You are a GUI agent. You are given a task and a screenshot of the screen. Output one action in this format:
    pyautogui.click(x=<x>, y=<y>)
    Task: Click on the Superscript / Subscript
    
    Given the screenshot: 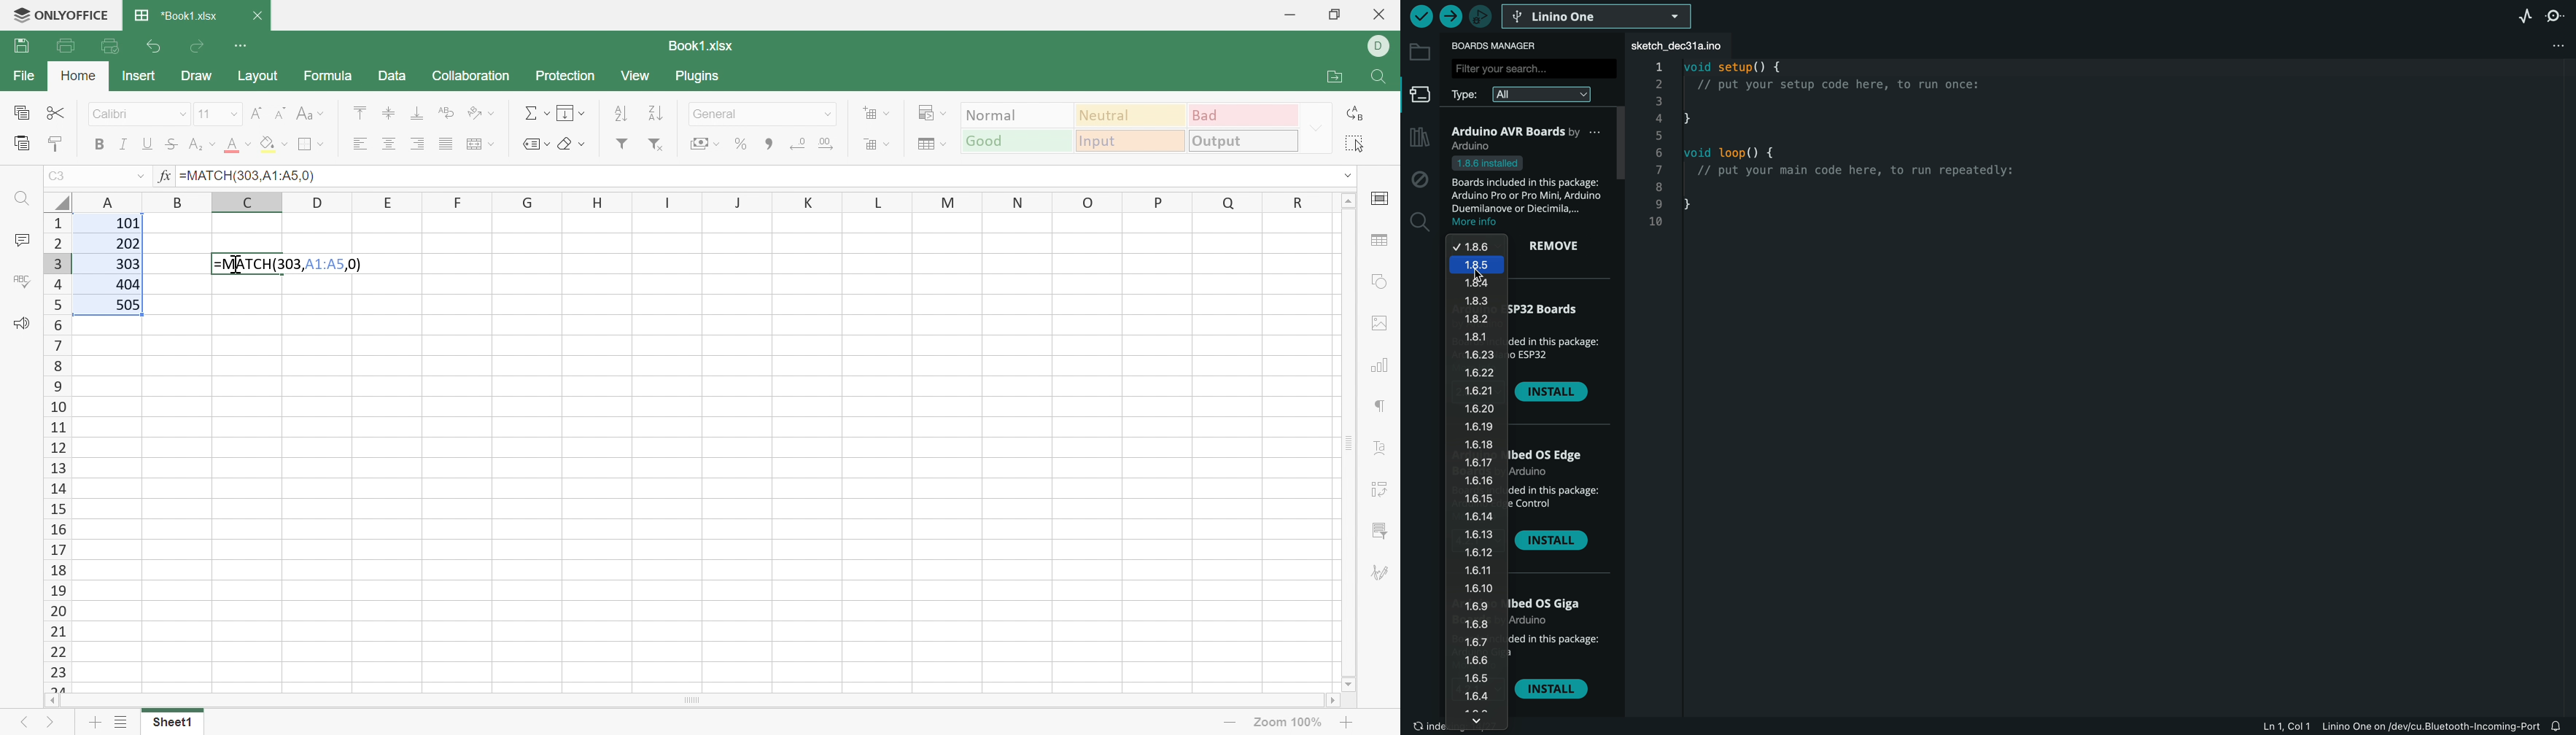 What is the action you would take?
    pyautogui.click(x=203, y=147)
    